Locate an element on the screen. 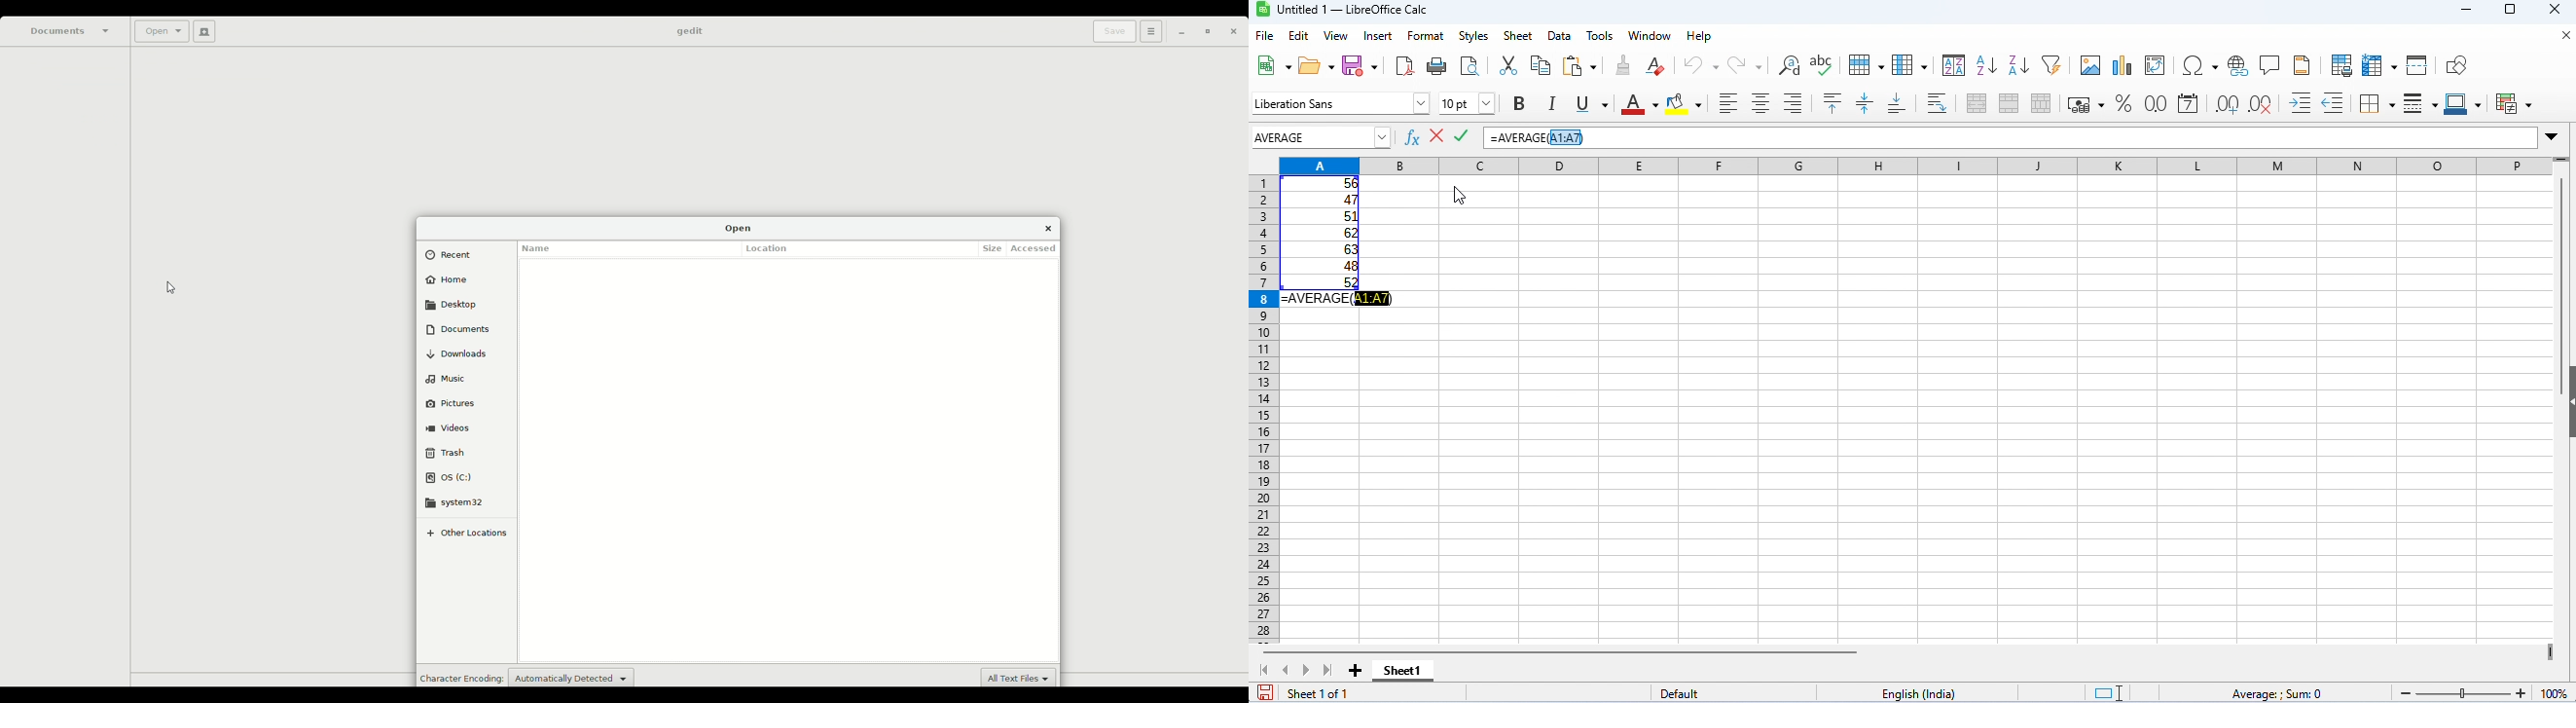 This screenshot has width=2576, height=728. standard selection is located at coordinates (2111, 693).